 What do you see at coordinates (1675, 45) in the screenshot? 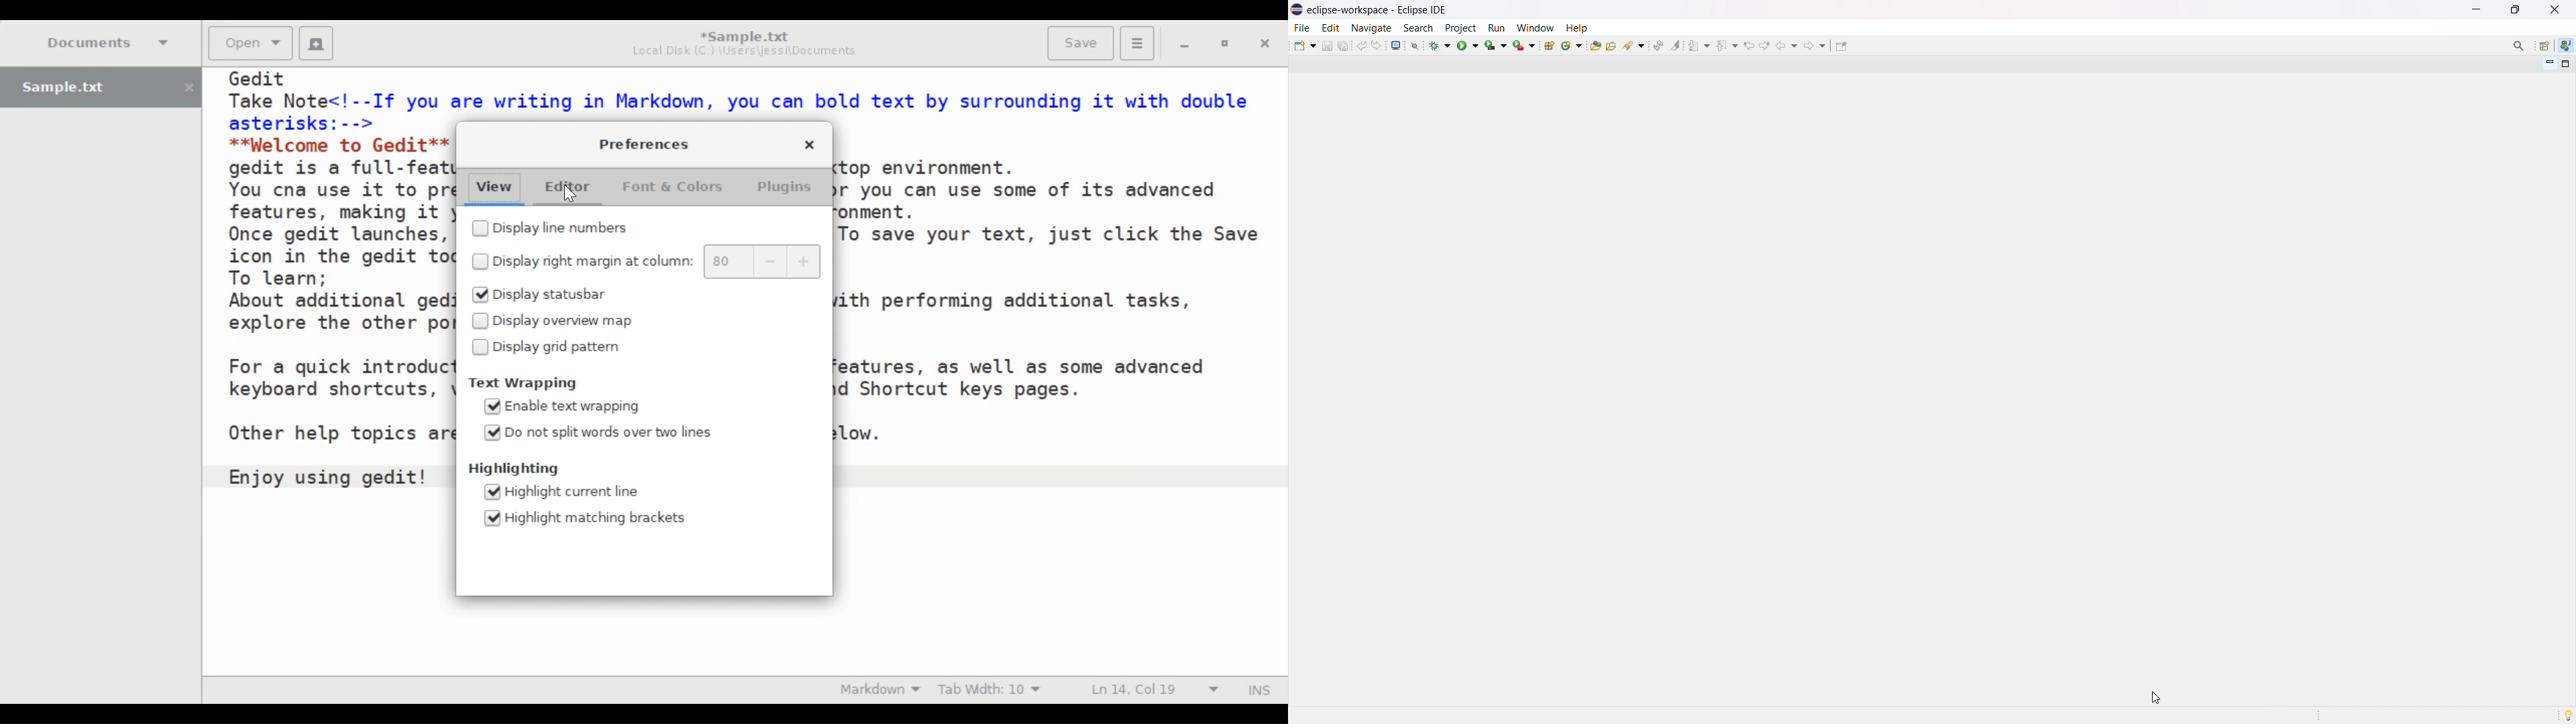
I see `toggle ant mark occurances` at bounding box center [1675, 45].